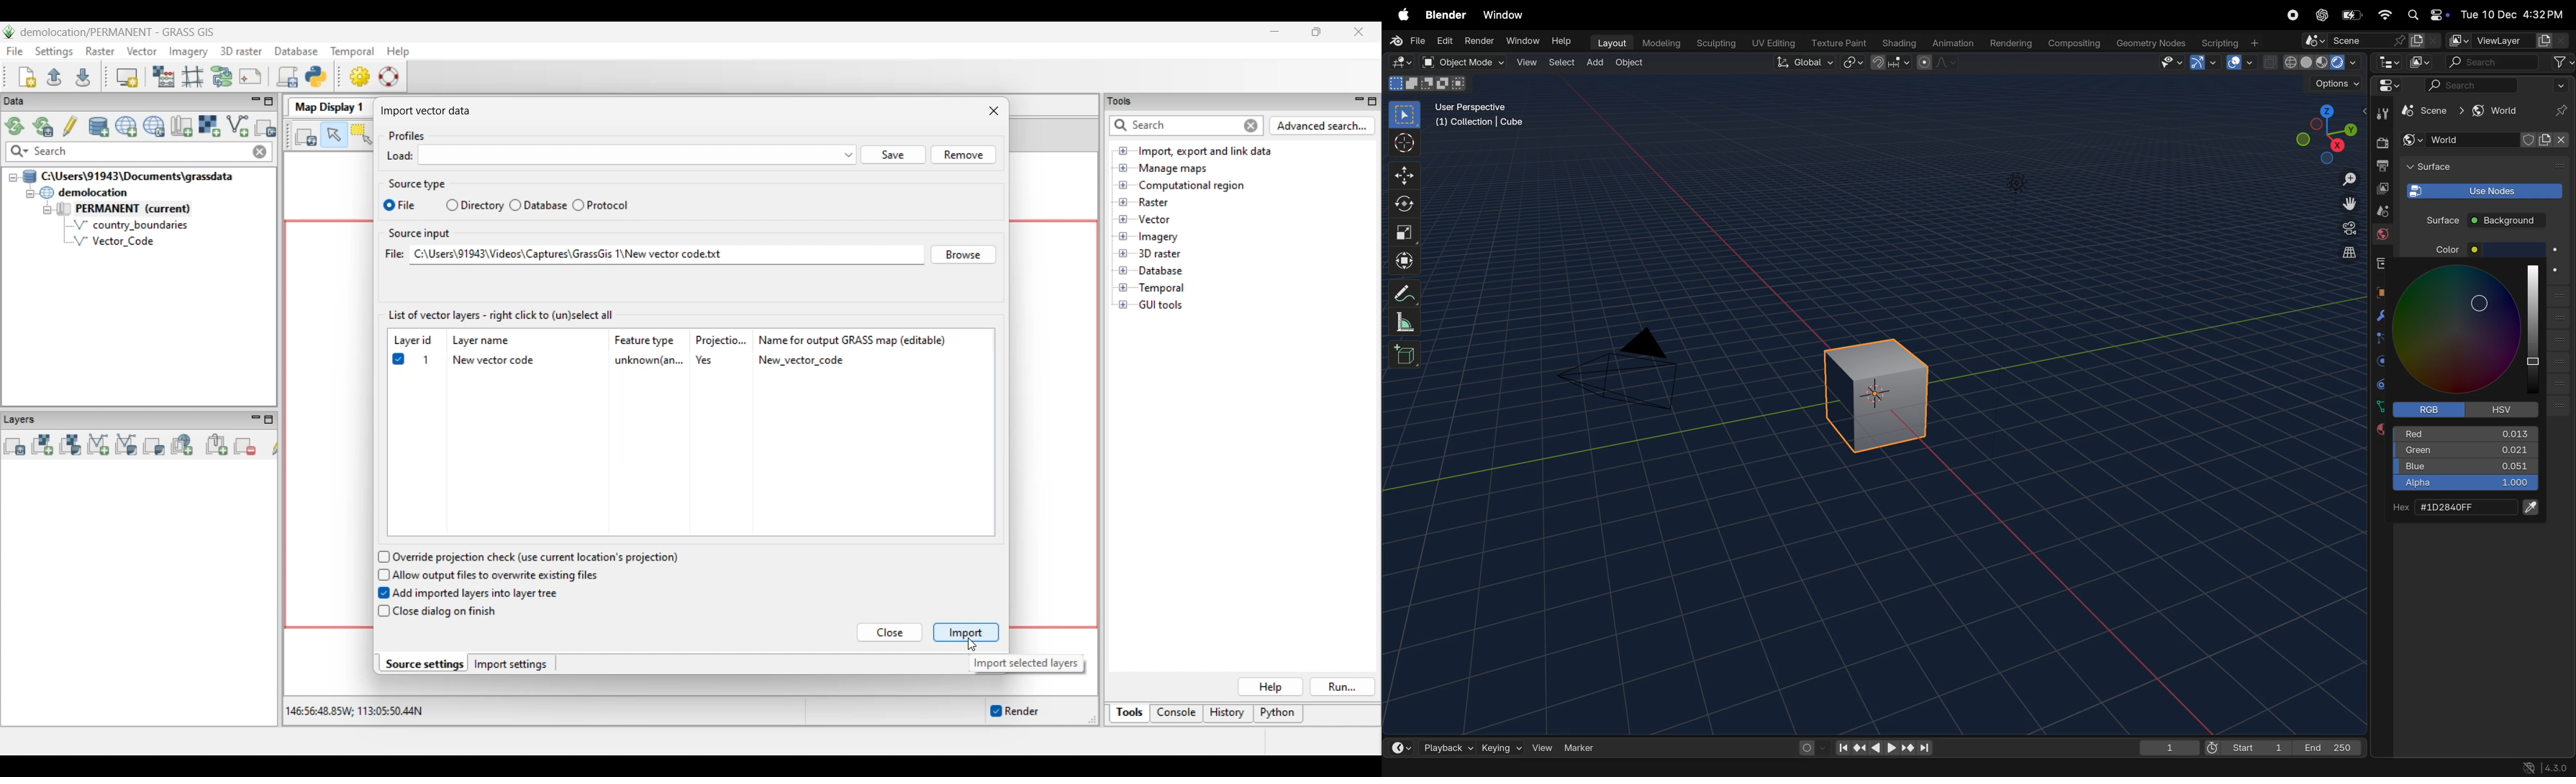 The height and width of the screenshot is (784, 2576). What do you see at coordinates (1486, 117) in the screenshot?
I see `user perspective` at bounding box center [1486, 117].